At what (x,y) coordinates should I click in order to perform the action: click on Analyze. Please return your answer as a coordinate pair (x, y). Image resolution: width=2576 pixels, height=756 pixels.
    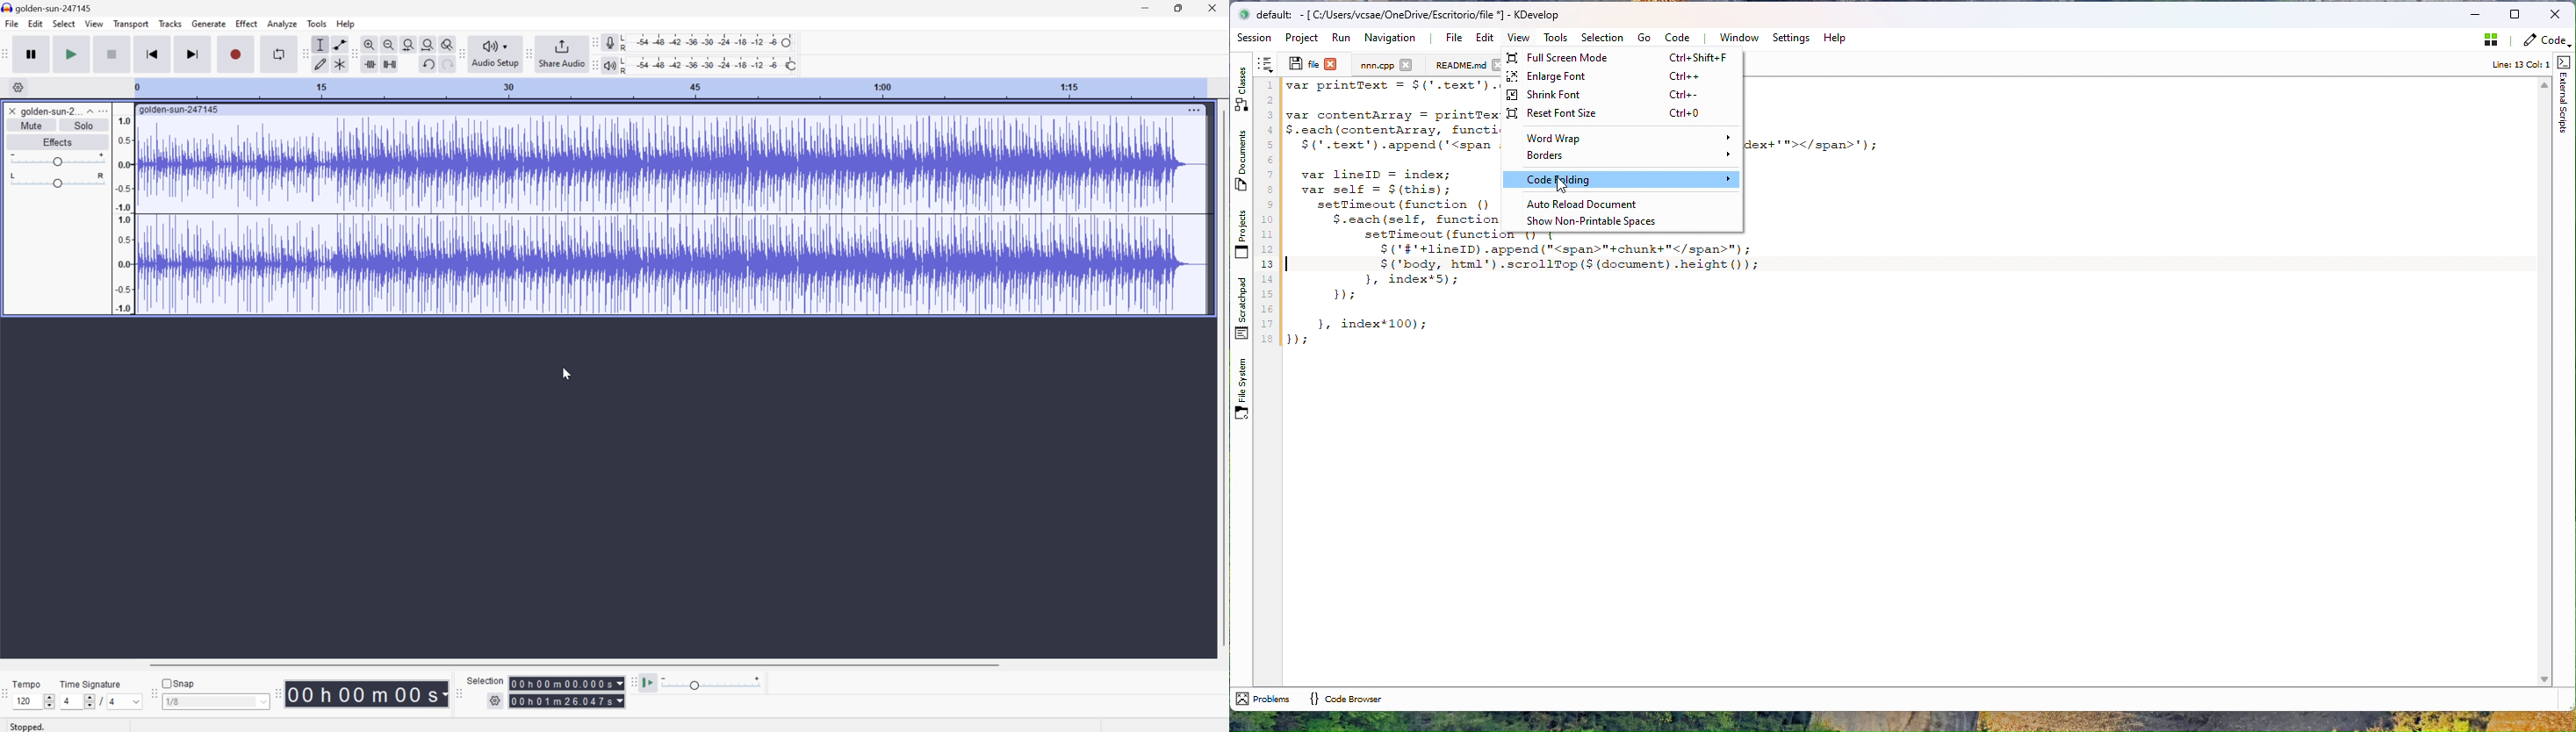
    Looking at the image, I should click on (282, 24).